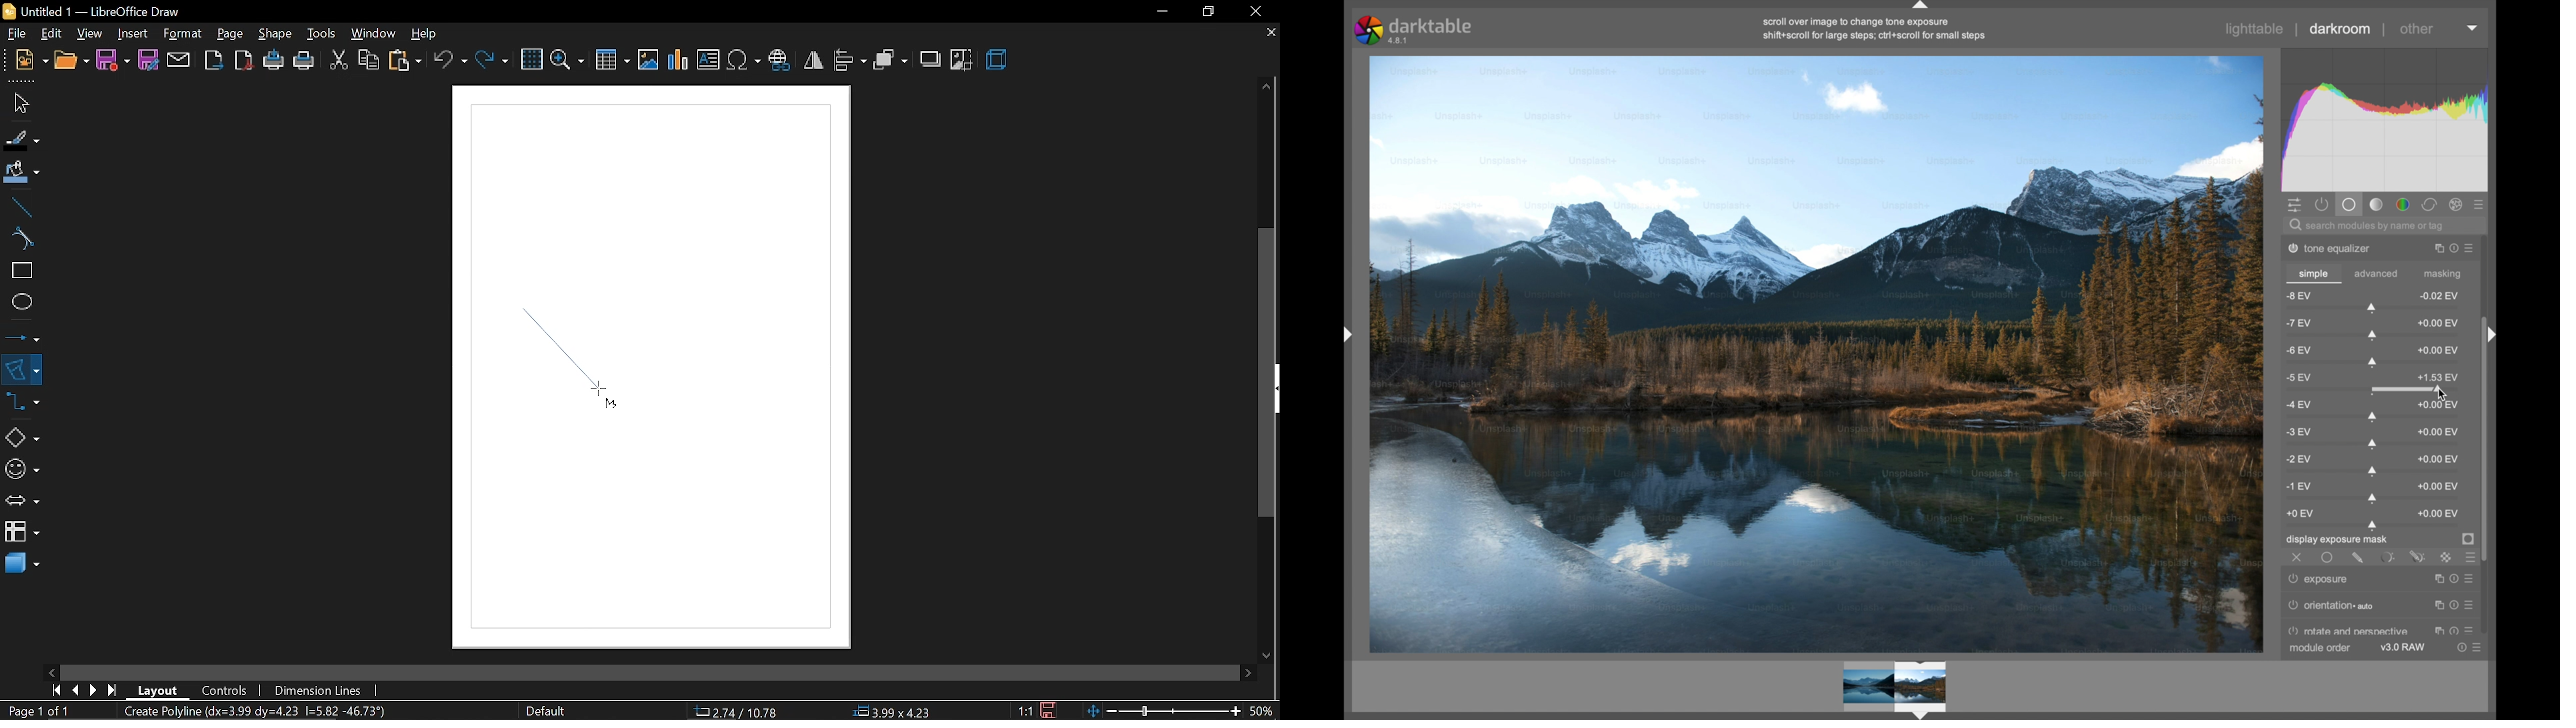 This screenshot has height=728, width=2576. Describe the element at coordinates (2438, 406) in the screenshot. I see `0.00 ev` at that location.